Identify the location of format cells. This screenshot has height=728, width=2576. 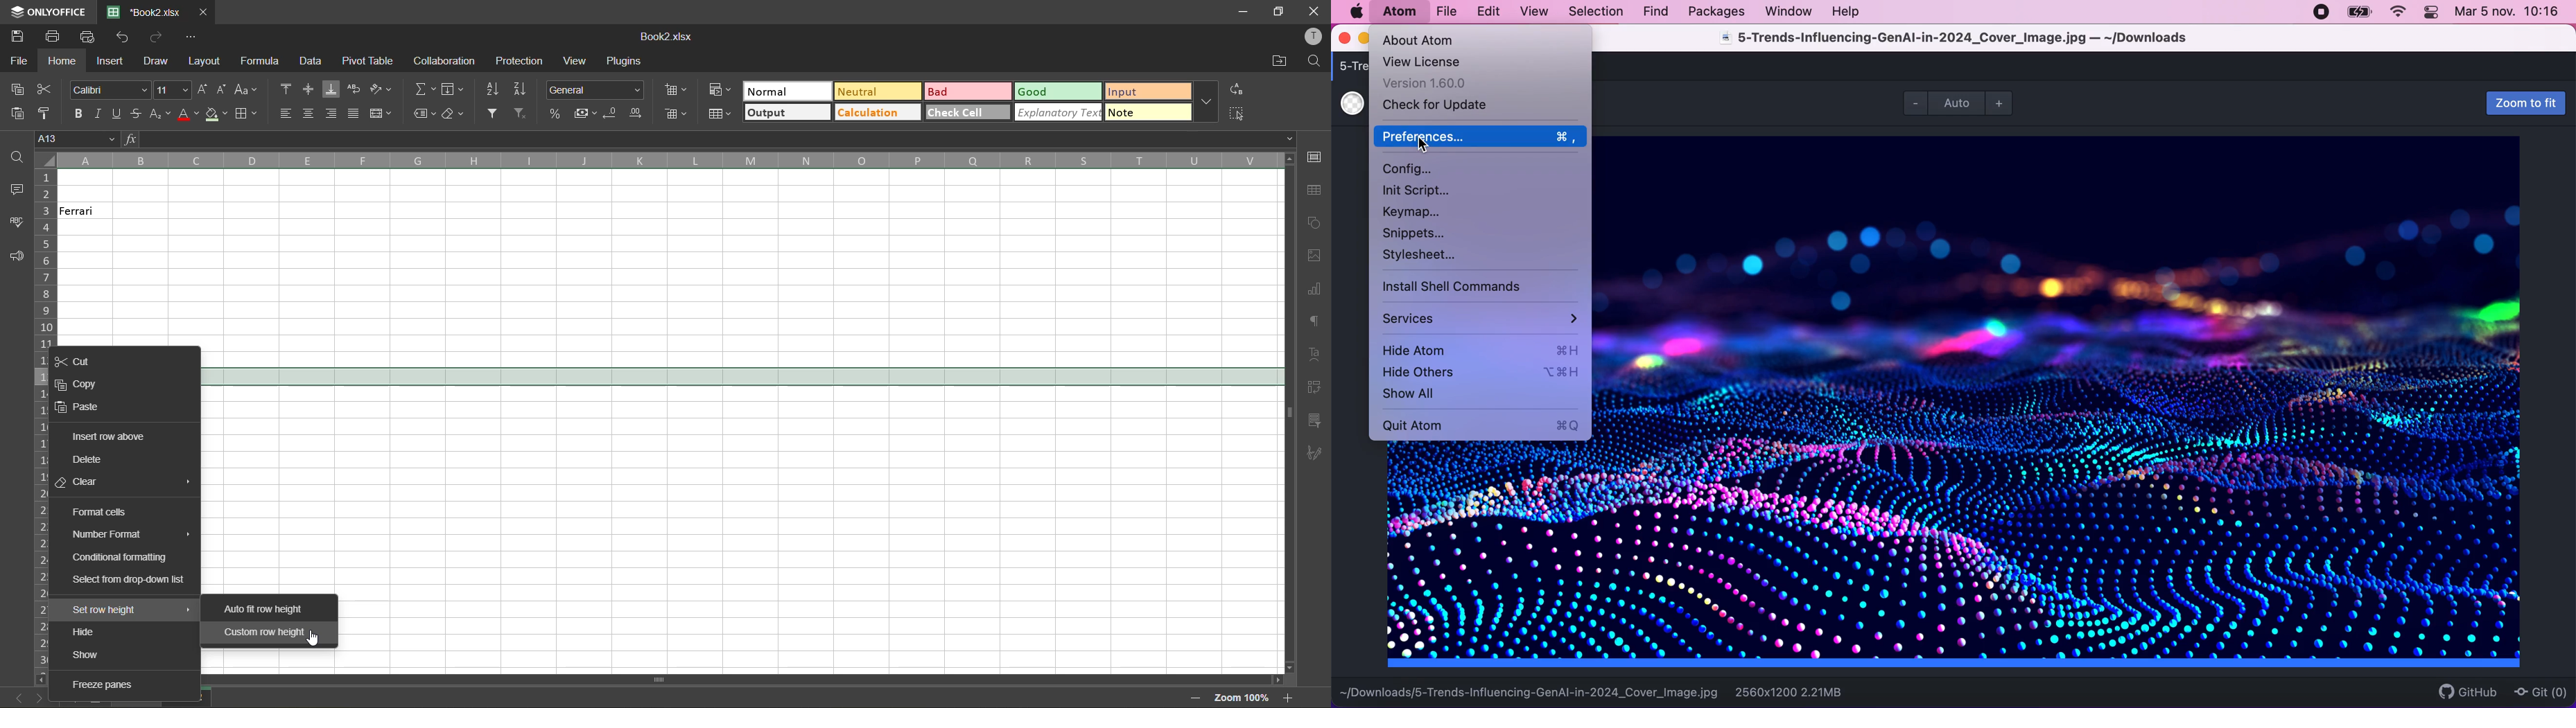
(102, 513).